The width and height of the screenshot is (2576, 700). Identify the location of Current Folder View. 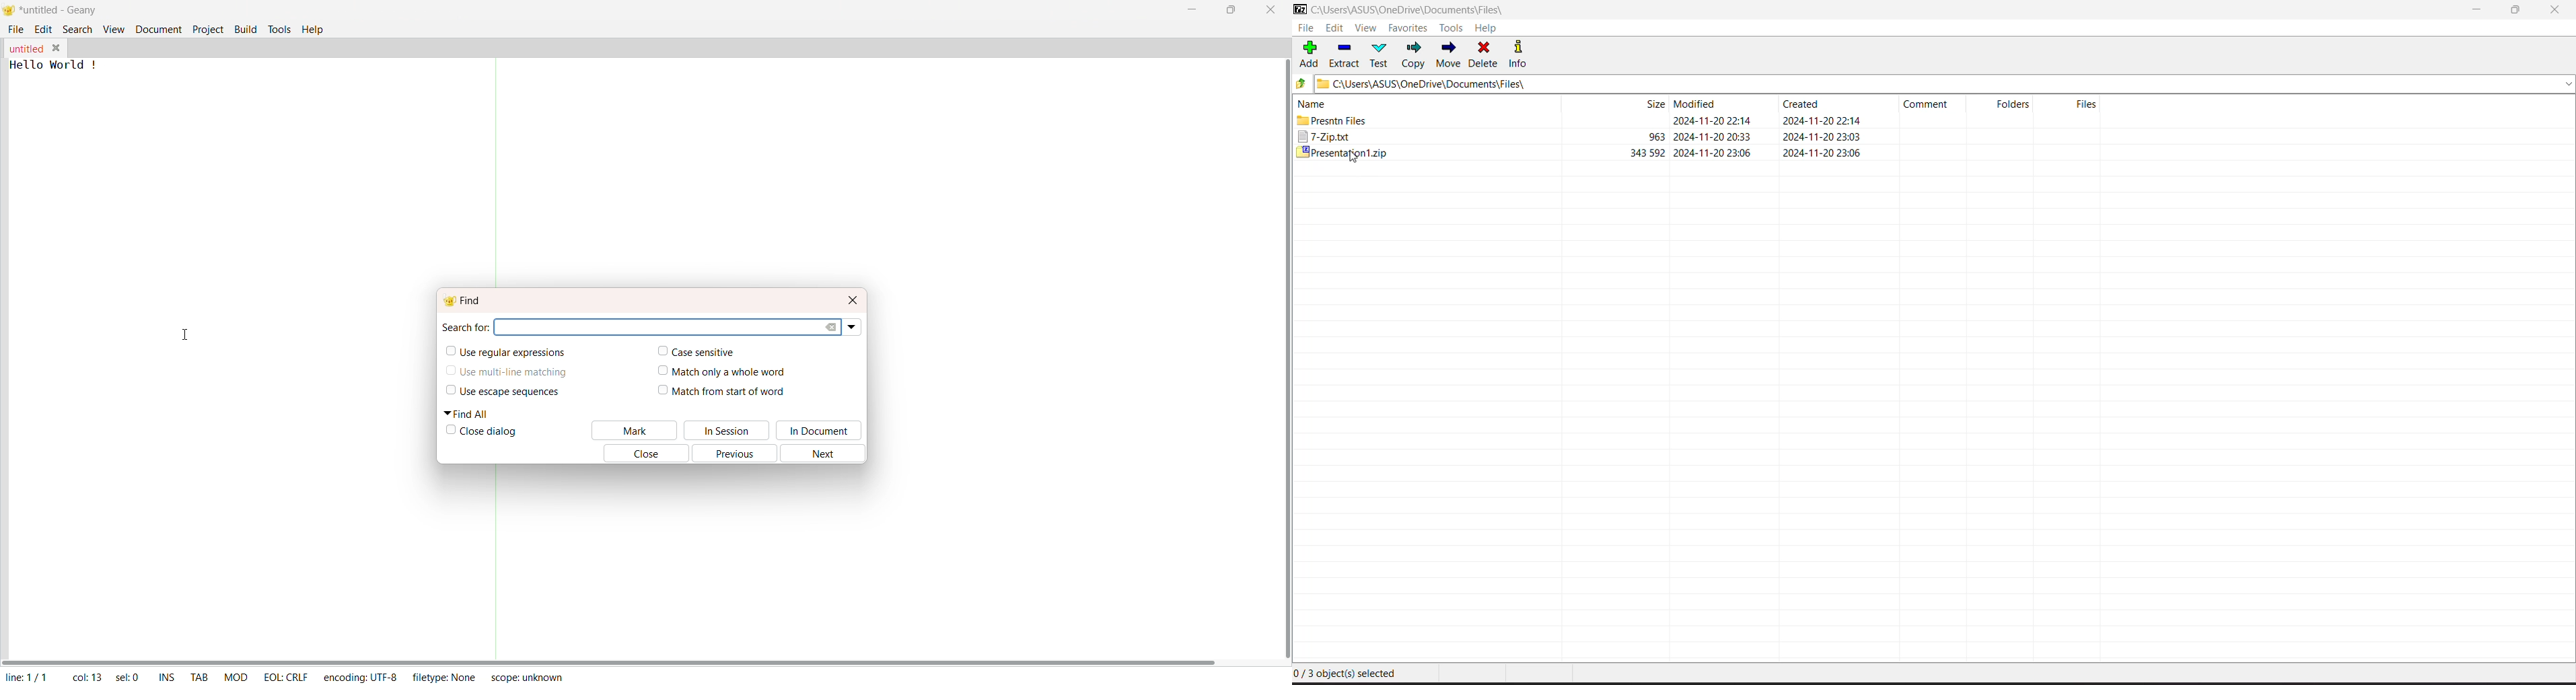
(1703, 102).